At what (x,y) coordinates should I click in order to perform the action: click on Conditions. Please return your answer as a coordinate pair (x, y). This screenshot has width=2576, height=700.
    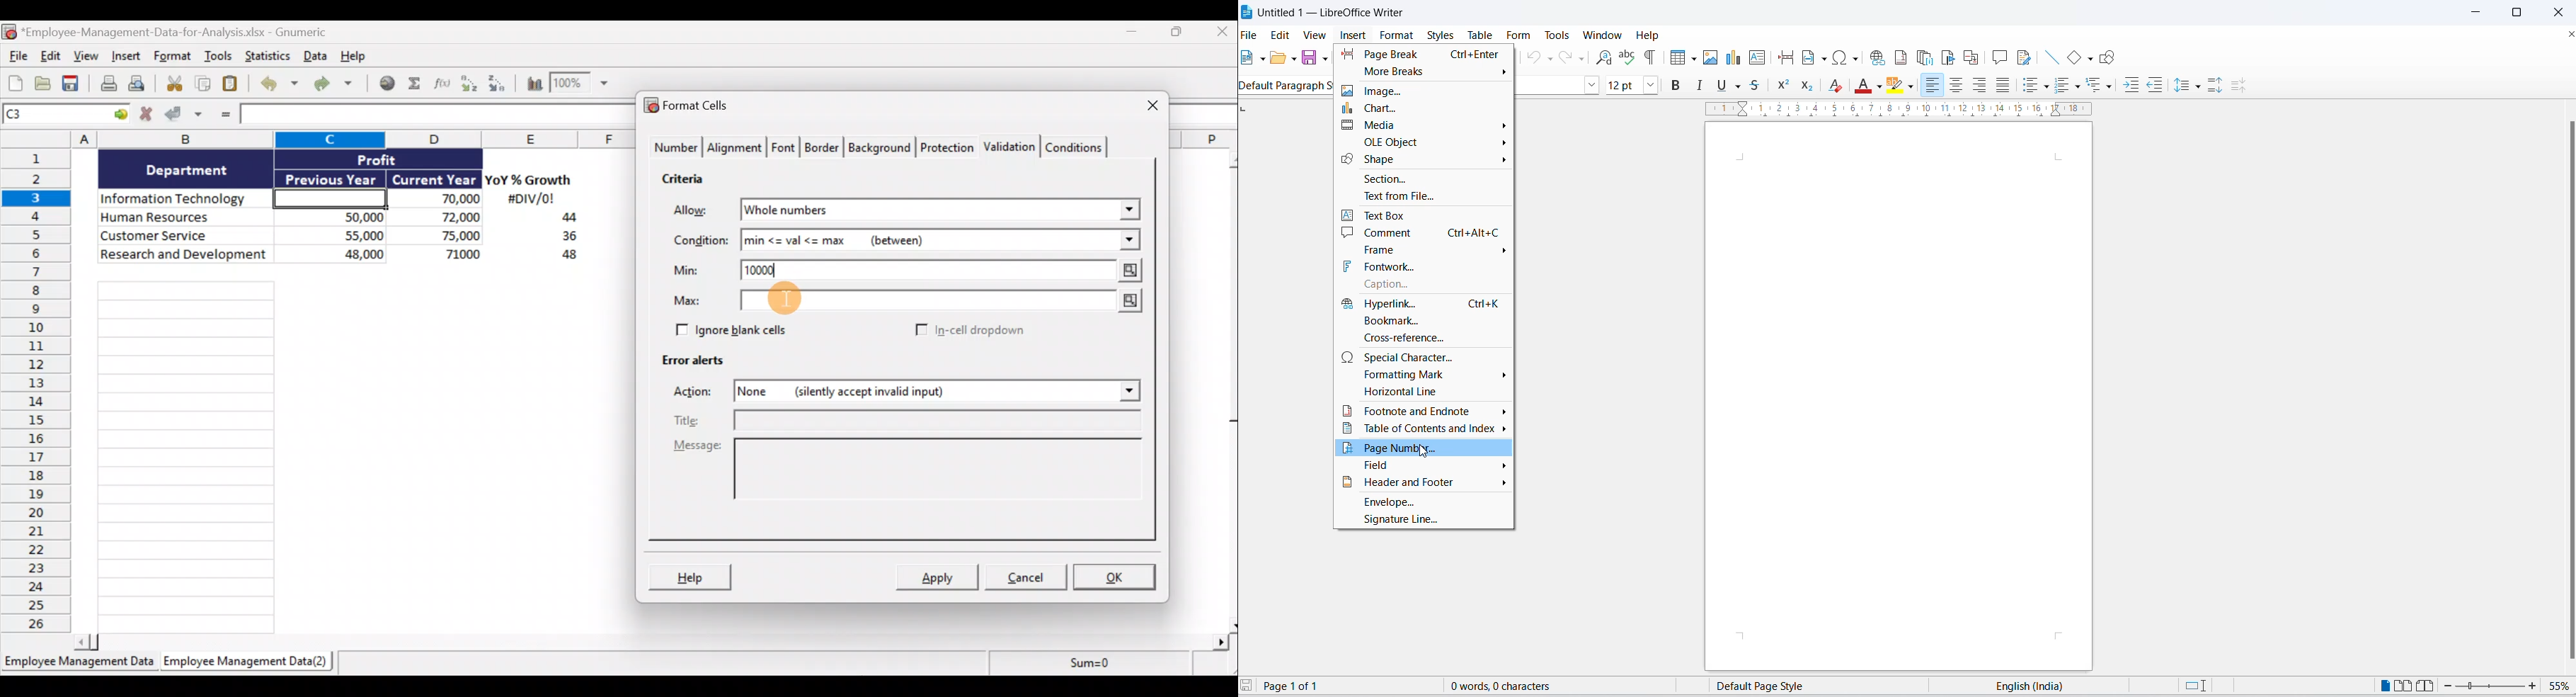
    Looking at the image, I should click on (1078, 146).